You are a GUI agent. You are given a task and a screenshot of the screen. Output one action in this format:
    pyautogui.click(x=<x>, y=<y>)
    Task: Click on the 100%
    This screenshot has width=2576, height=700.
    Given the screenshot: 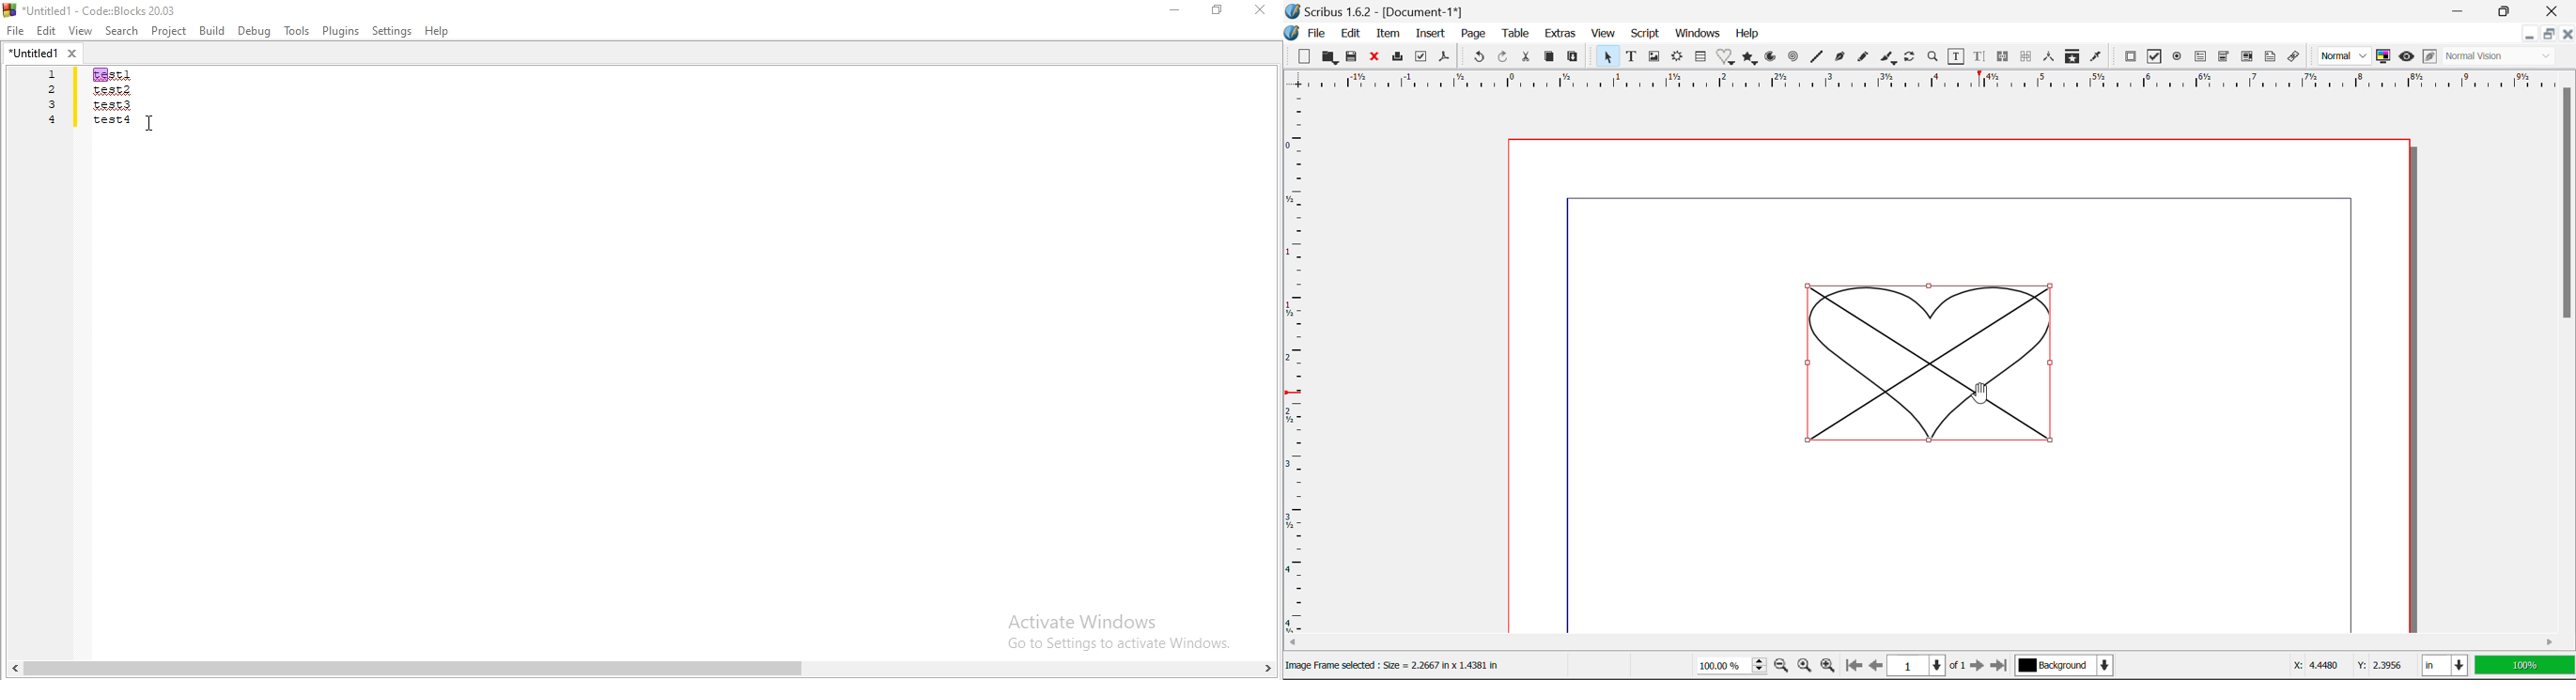 What is the action you would take?
    pyautogui.click(x=1728, y=667)
    